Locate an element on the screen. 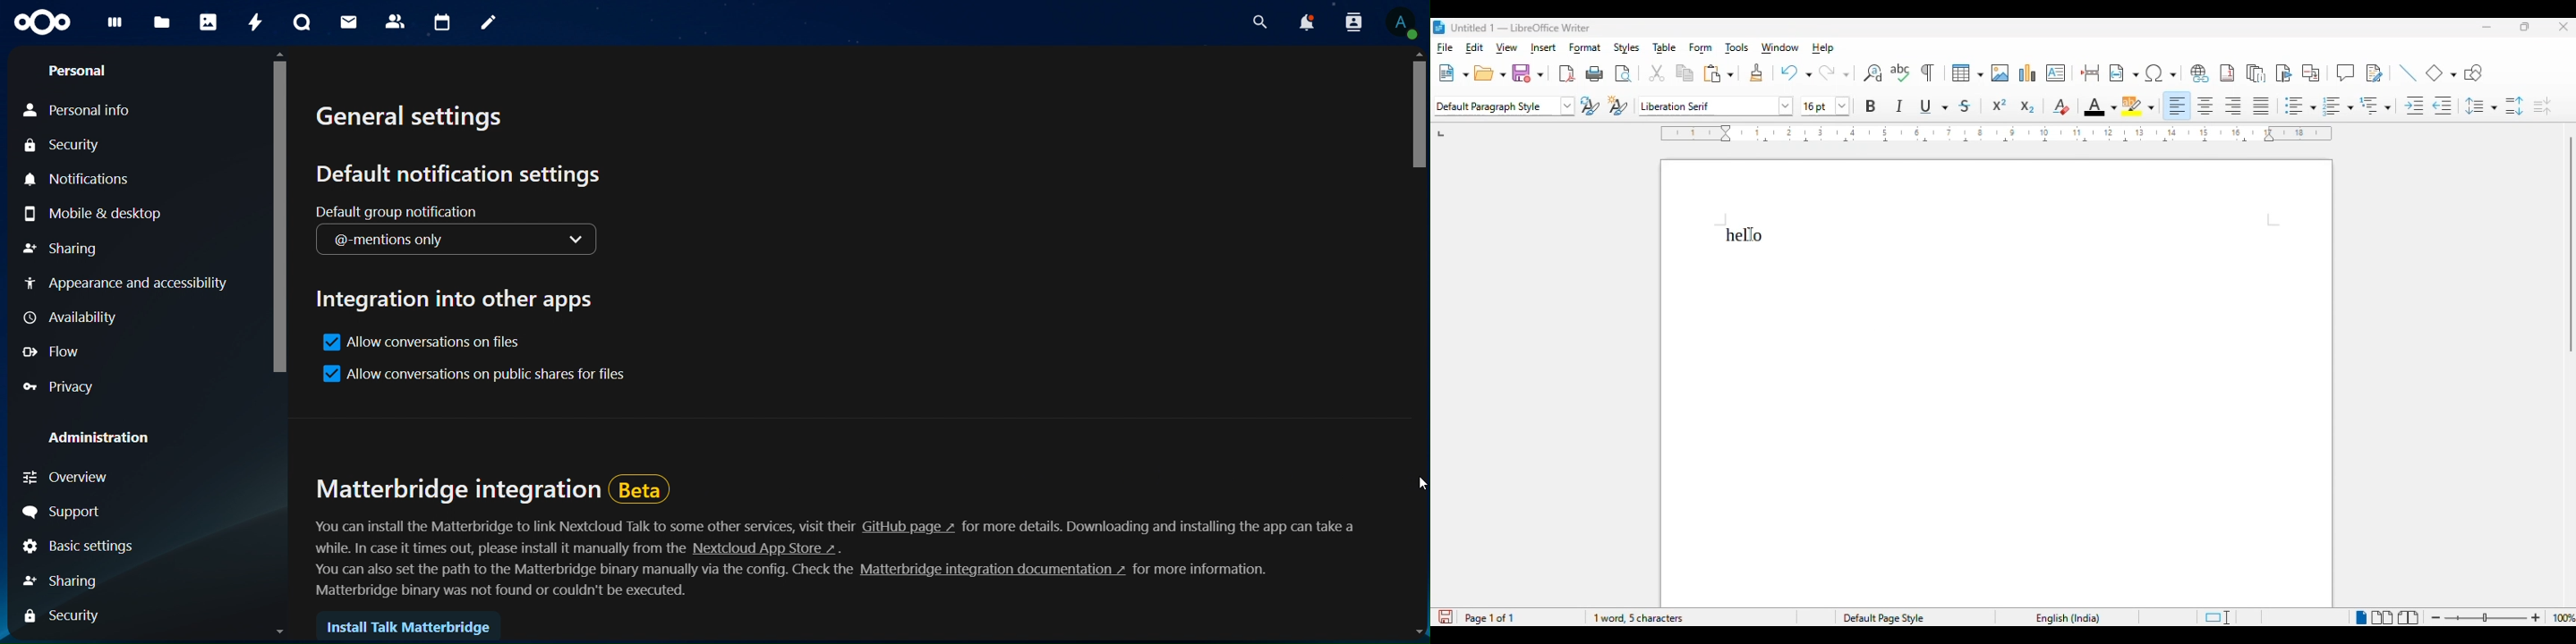 This screenshot has height=644, width=2576. window is located at coordinates (1779, 47).